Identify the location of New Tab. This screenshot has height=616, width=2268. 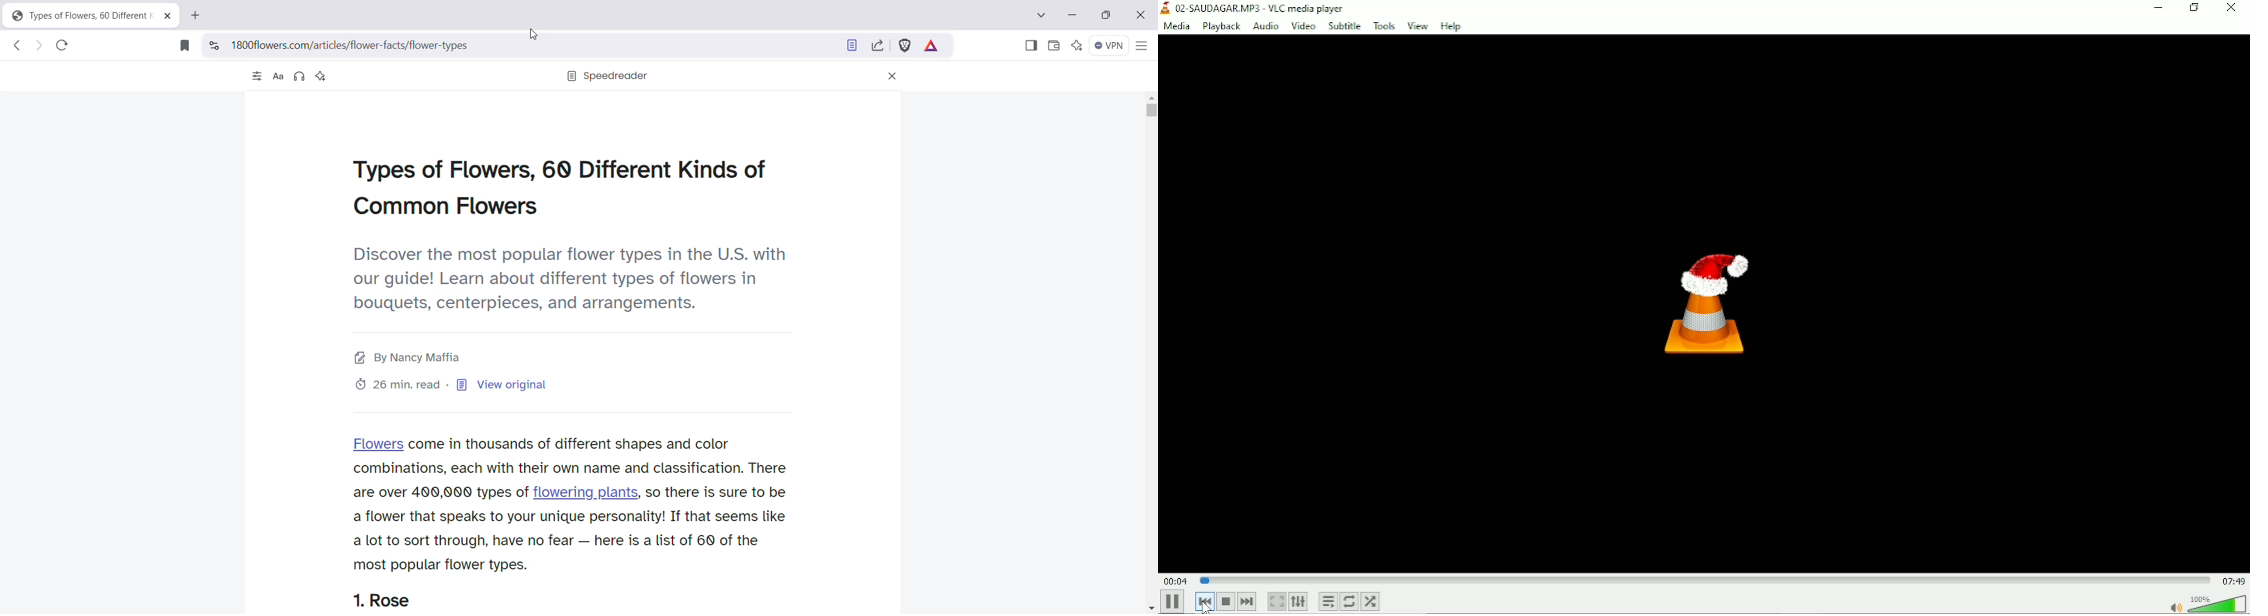
(196, 16).